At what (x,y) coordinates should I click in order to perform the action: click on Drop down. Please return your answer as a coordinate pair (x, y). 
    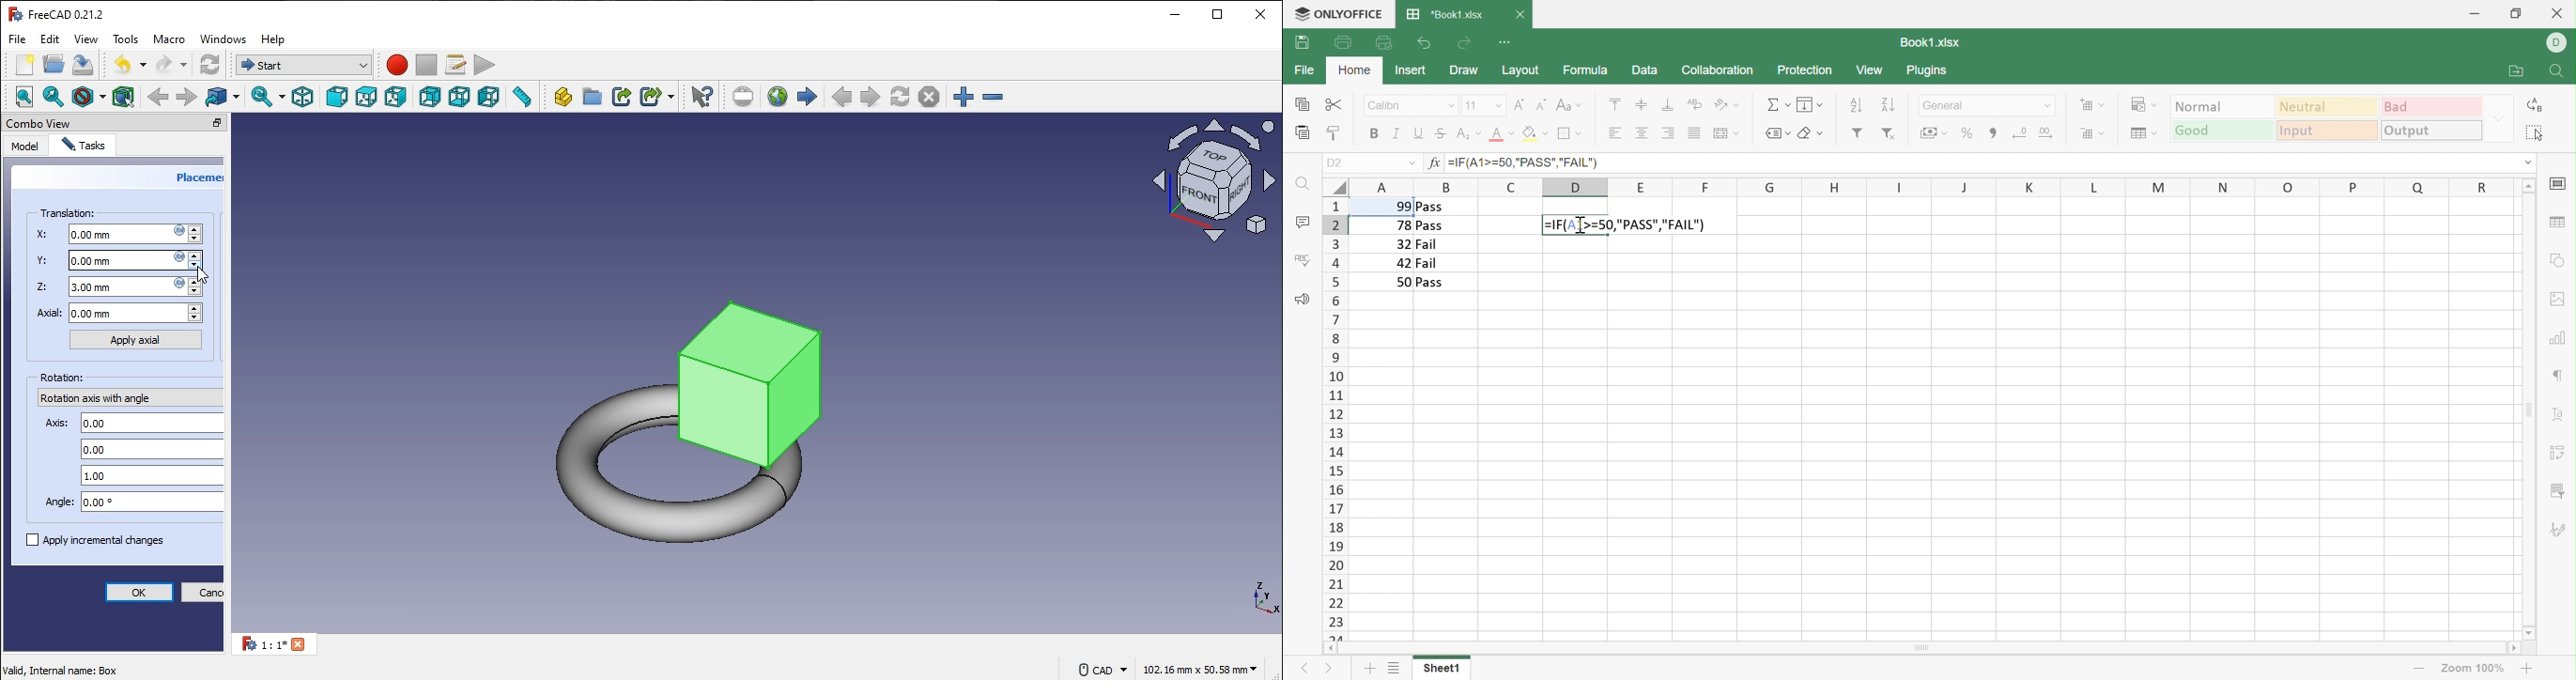
    Looking at the image, I should click on (2502, 117).